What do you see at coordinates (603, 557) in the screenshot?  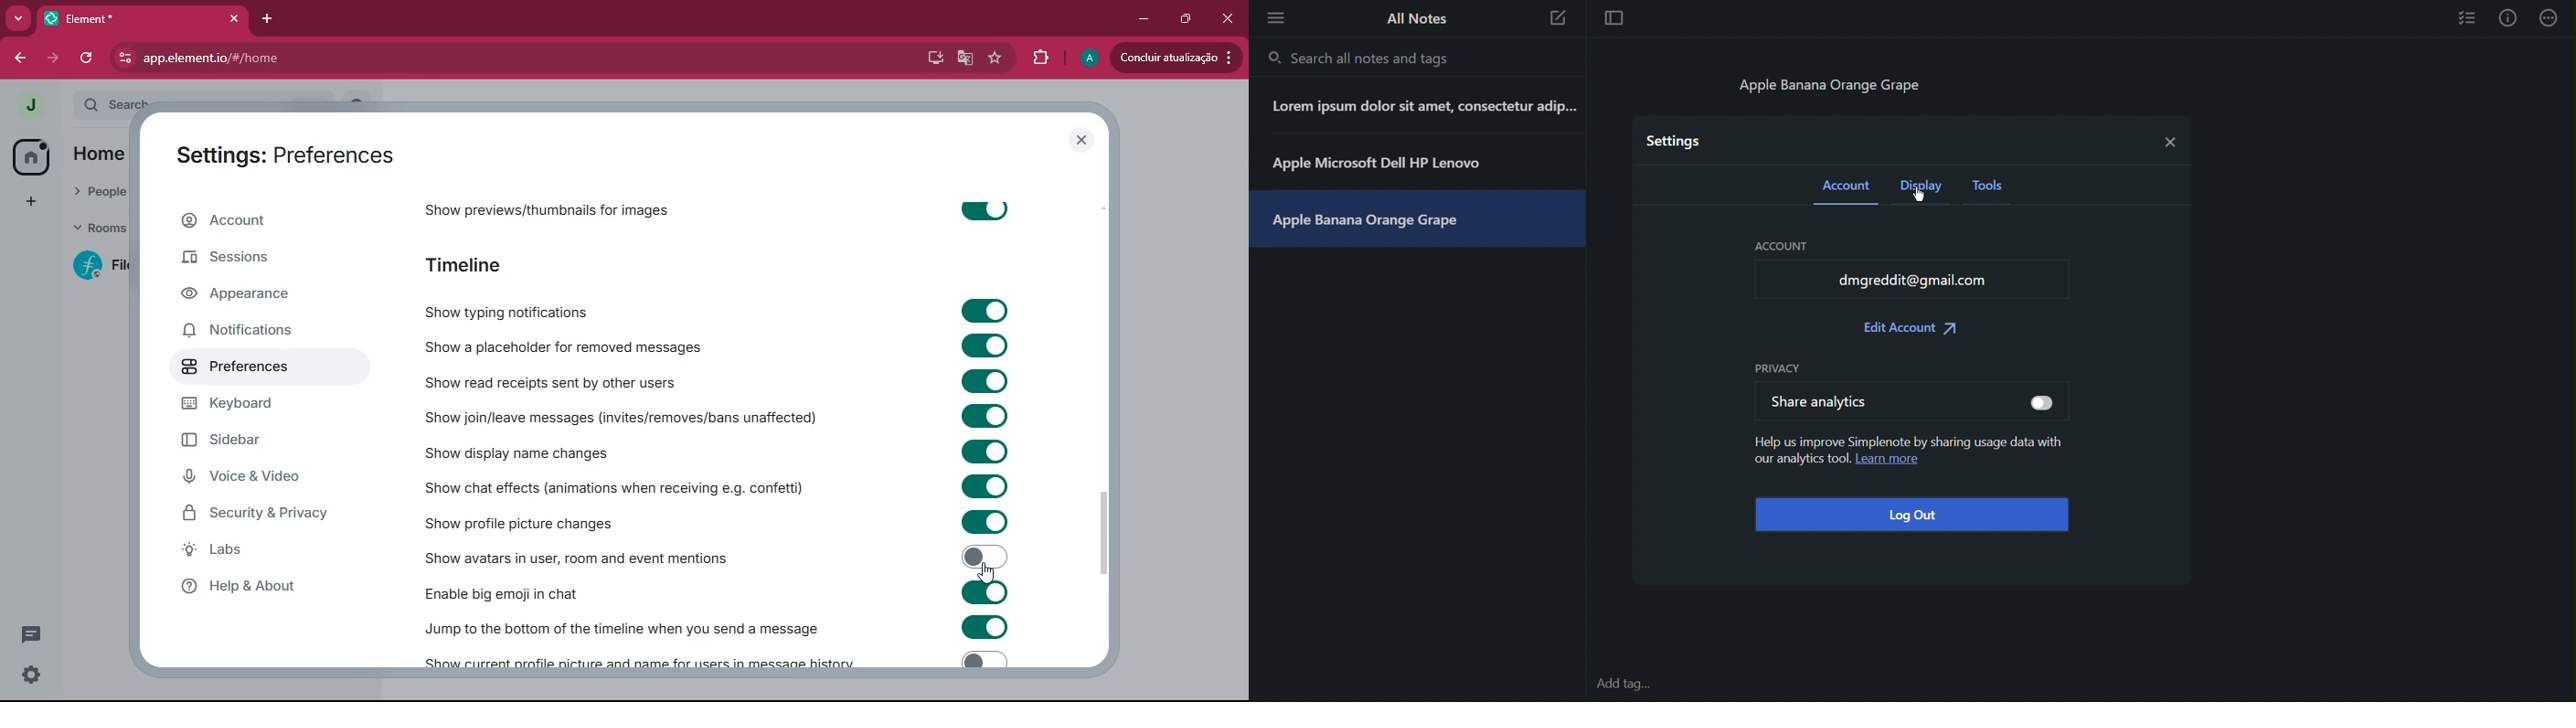 I see `show avatars in user, room and event mentions` at bounding box center [603, 557].